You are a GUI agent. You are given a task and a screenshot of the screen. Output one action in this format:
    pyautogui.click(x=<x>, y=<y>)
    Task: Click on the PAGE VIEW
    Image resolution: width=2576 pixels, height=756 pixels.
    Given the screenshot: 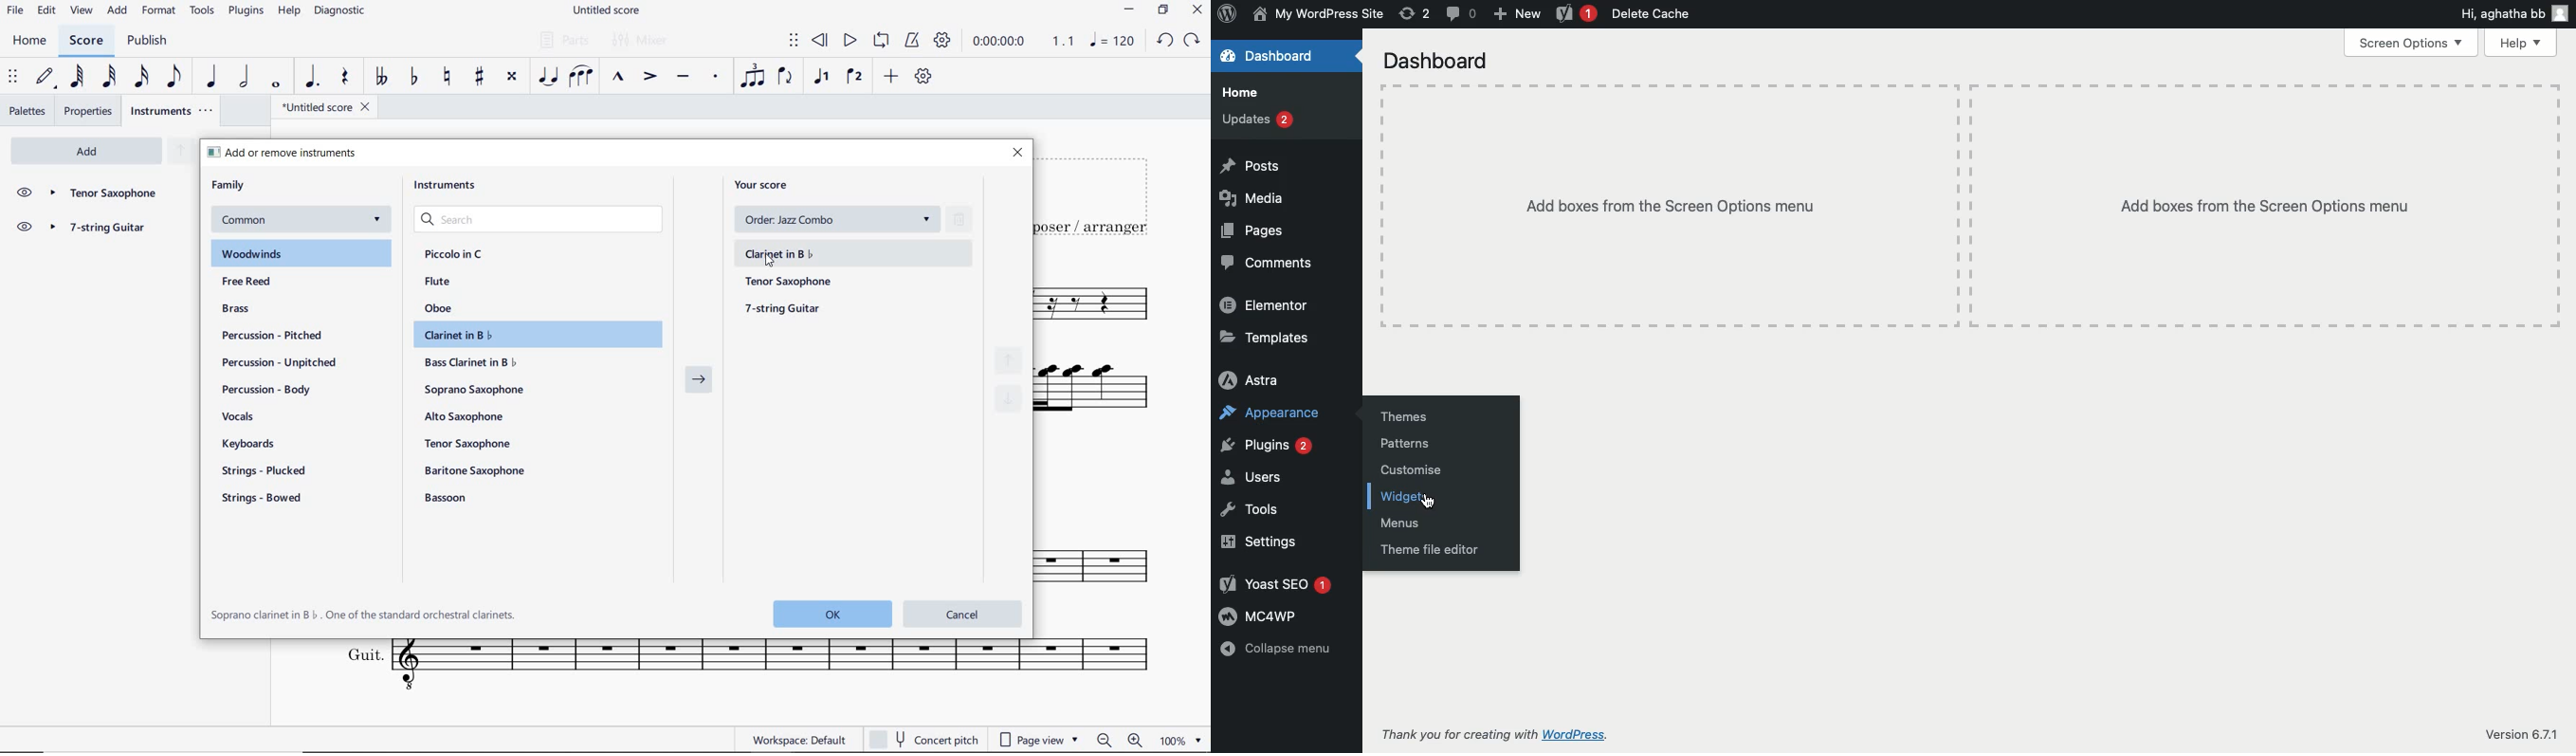 What is the action you would take?
    pyautogui.click(x=1040, y=738)
    